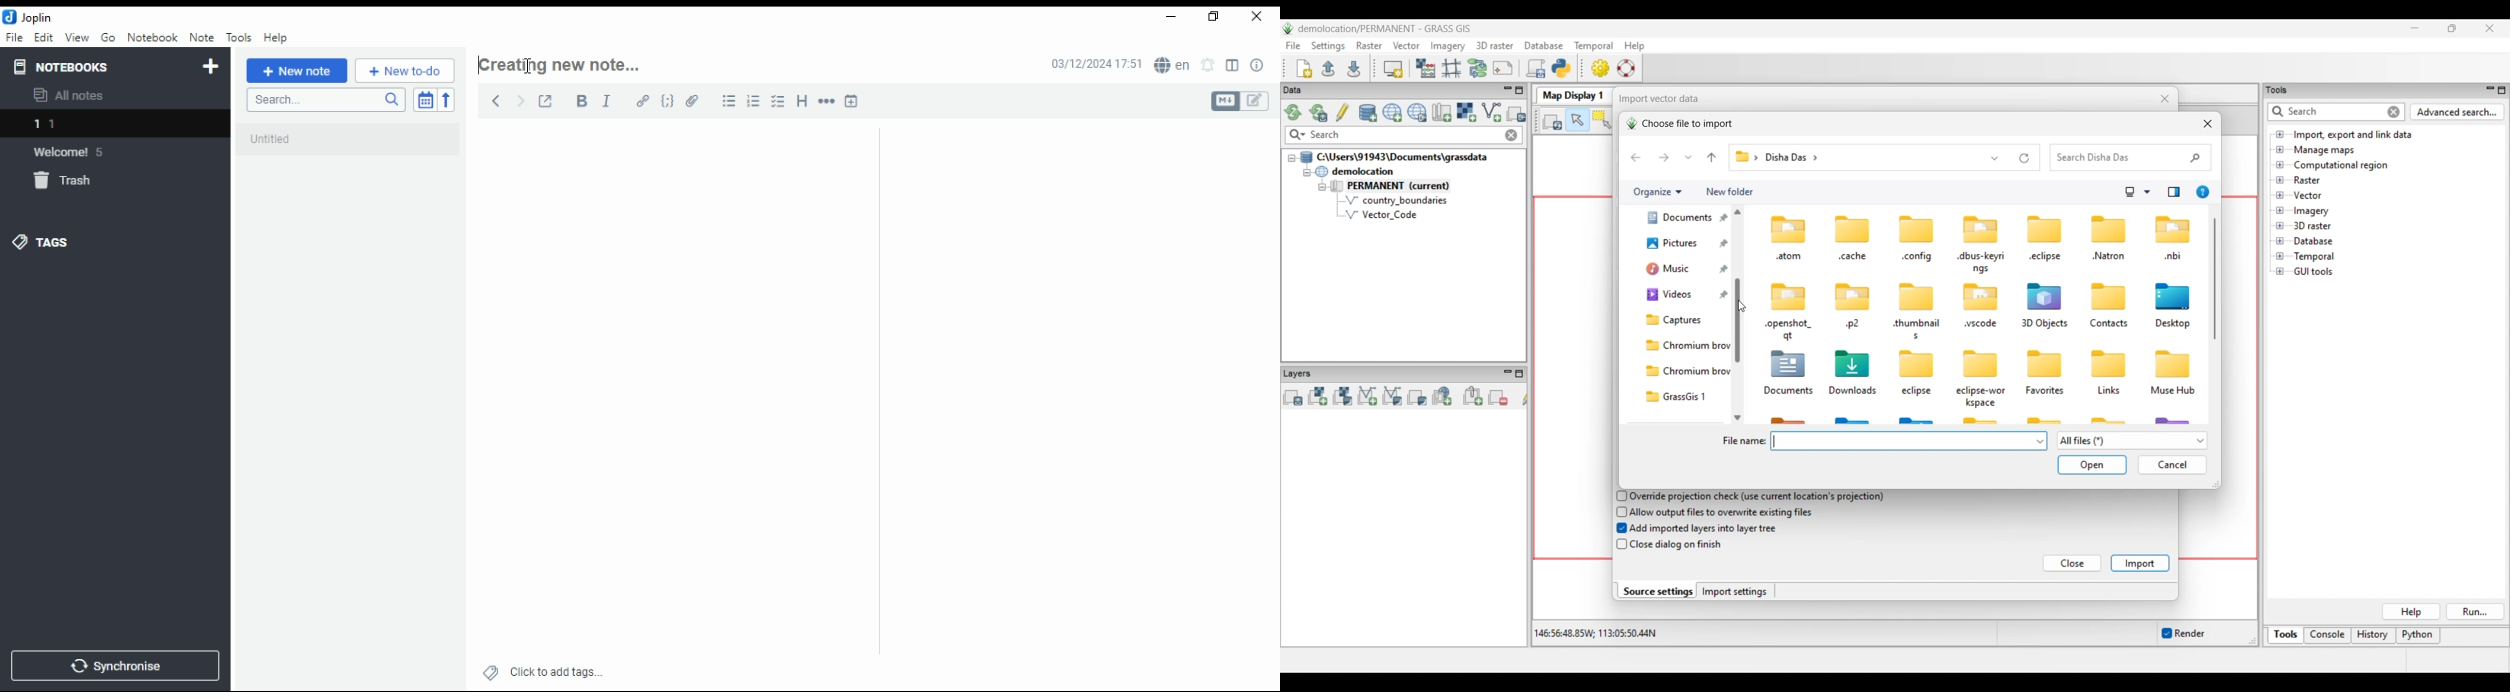 This screenshot has height=700, width=2520. I want to click on reverse sort order, so click(448, 99).